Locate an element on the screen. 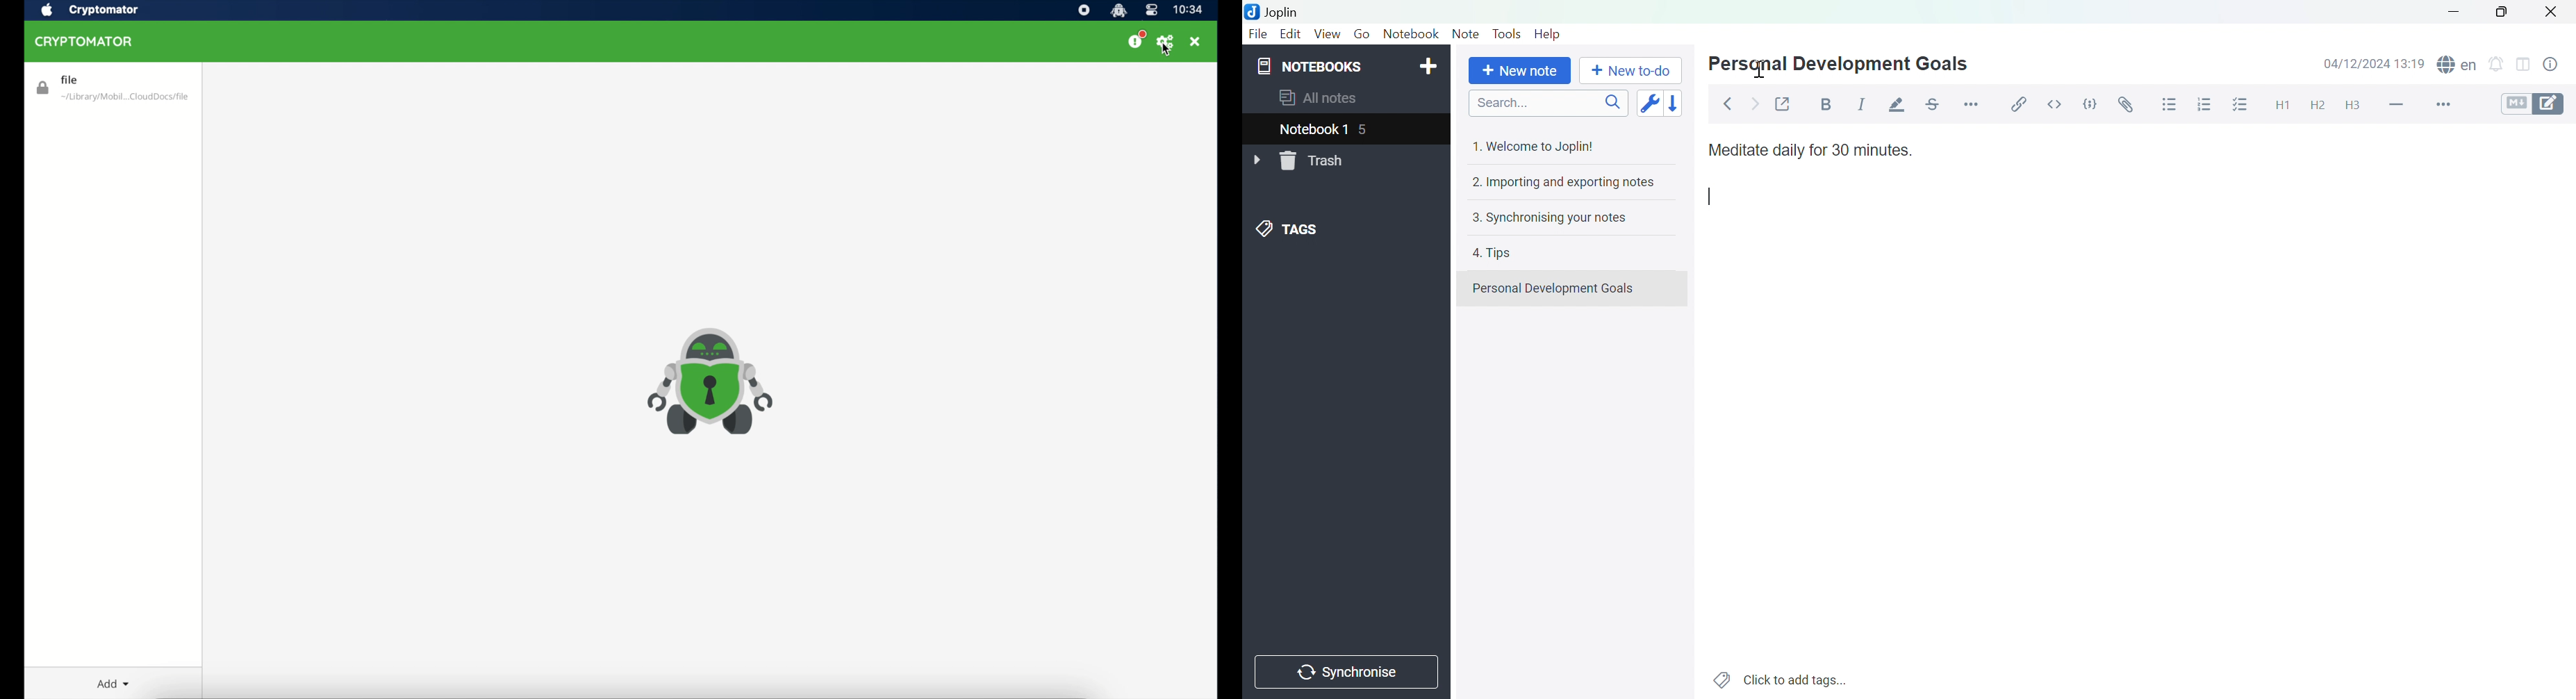 This screenshot has width=2576, height=700. Go is located at coordinates (1362, 35).